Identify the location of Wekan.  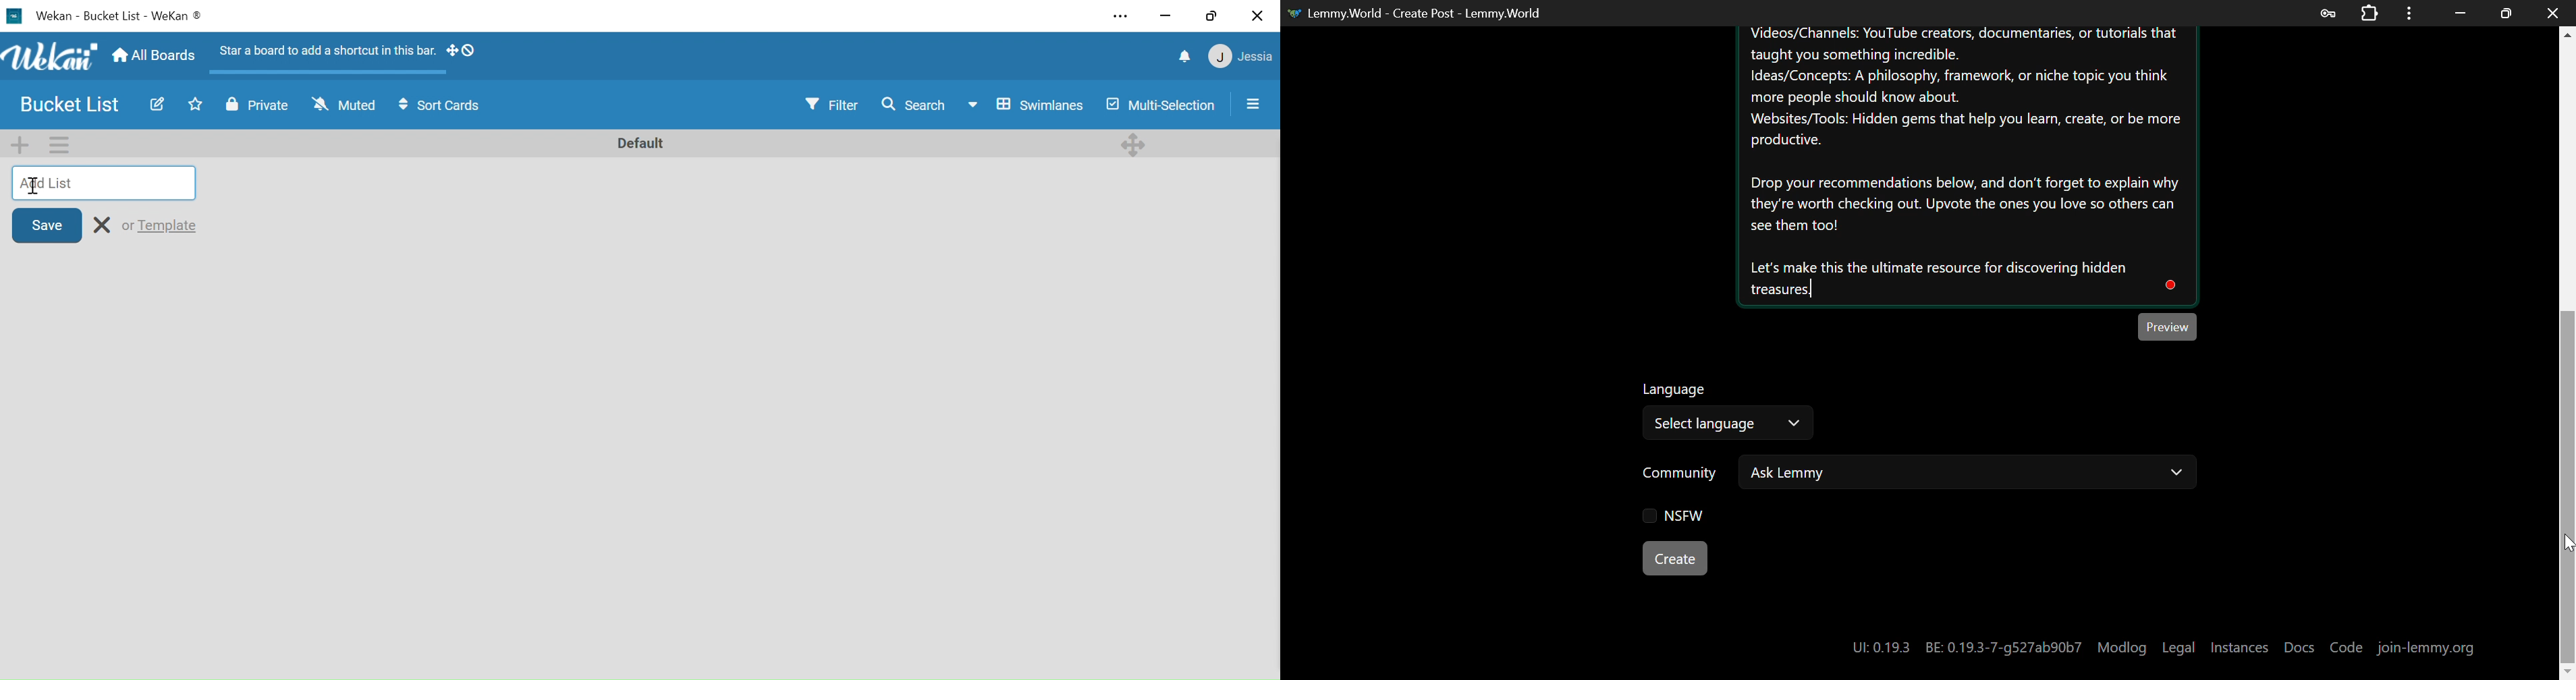
(53, 16).